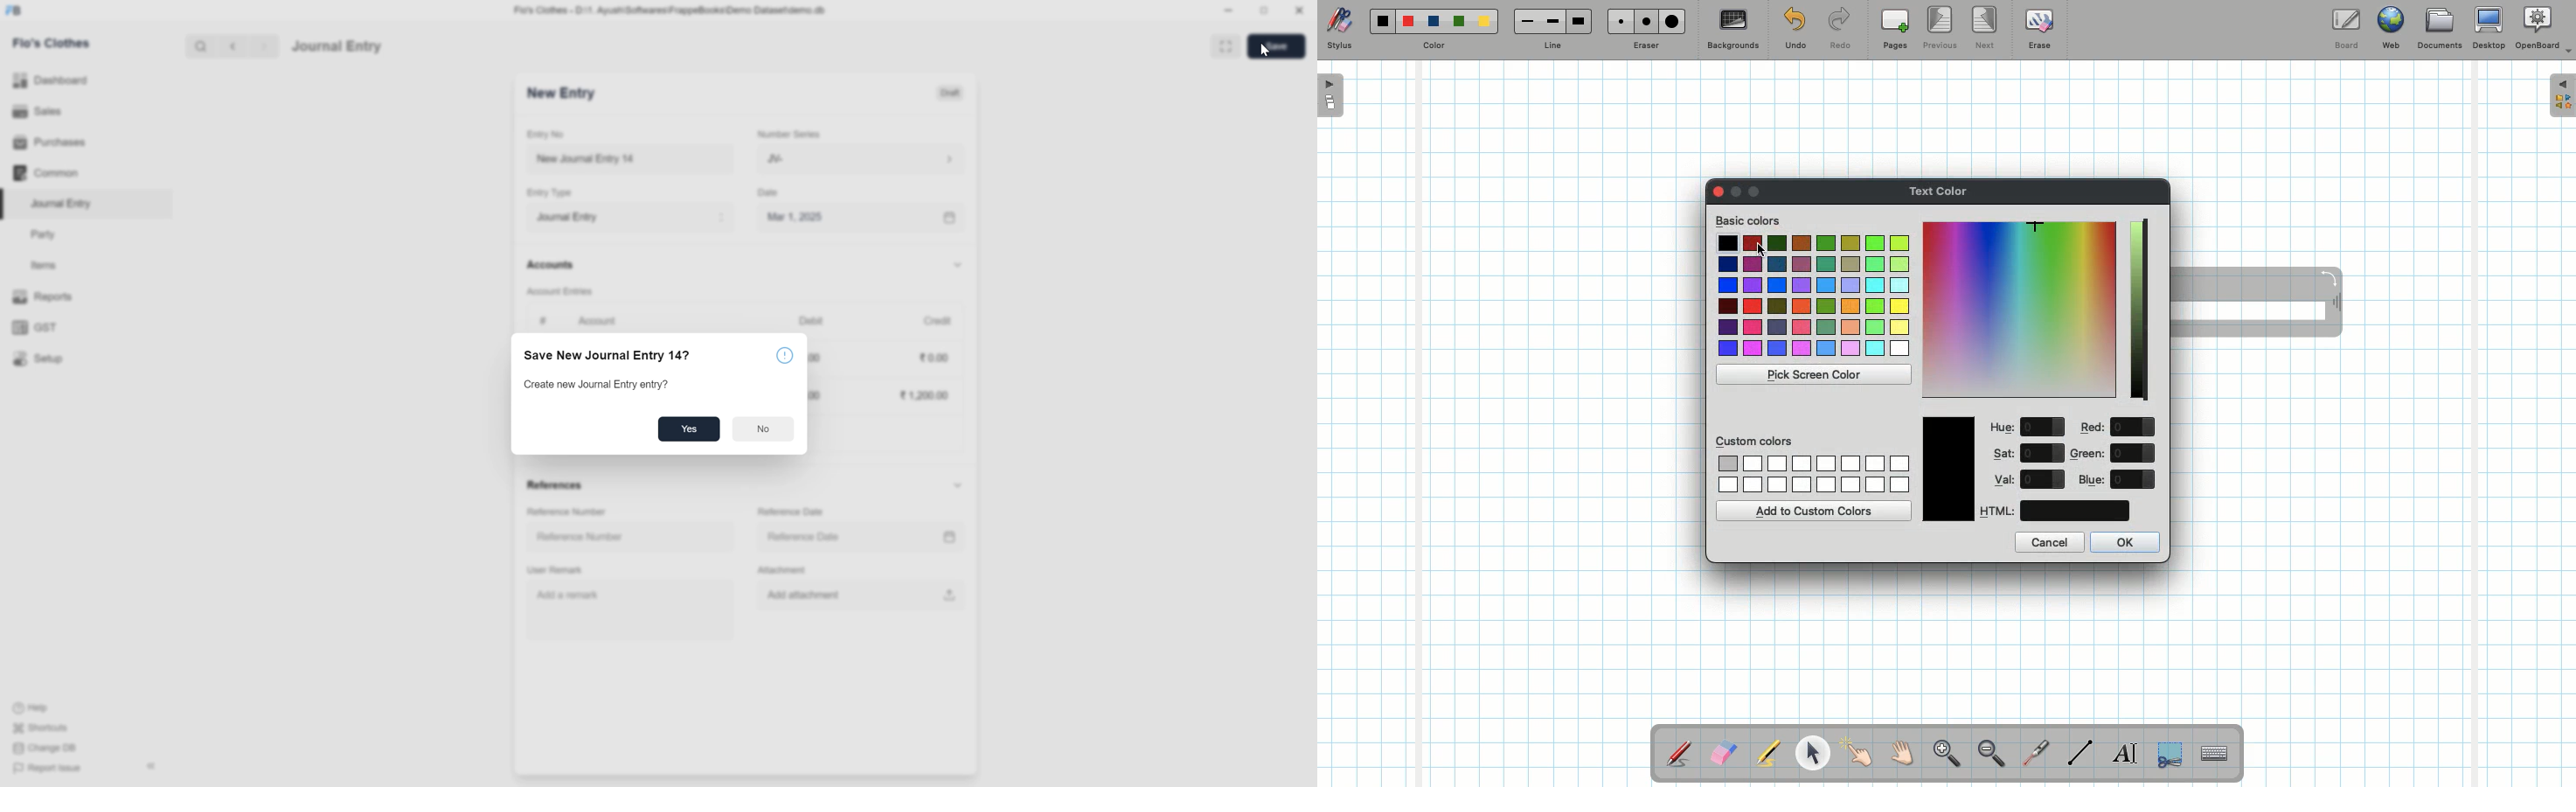 The width and height of the screenshot is (2576, 812). What do you see at coordinates (793, 512) in the screenshot?
I see `Reference Date` at bounding box center [793, 512].